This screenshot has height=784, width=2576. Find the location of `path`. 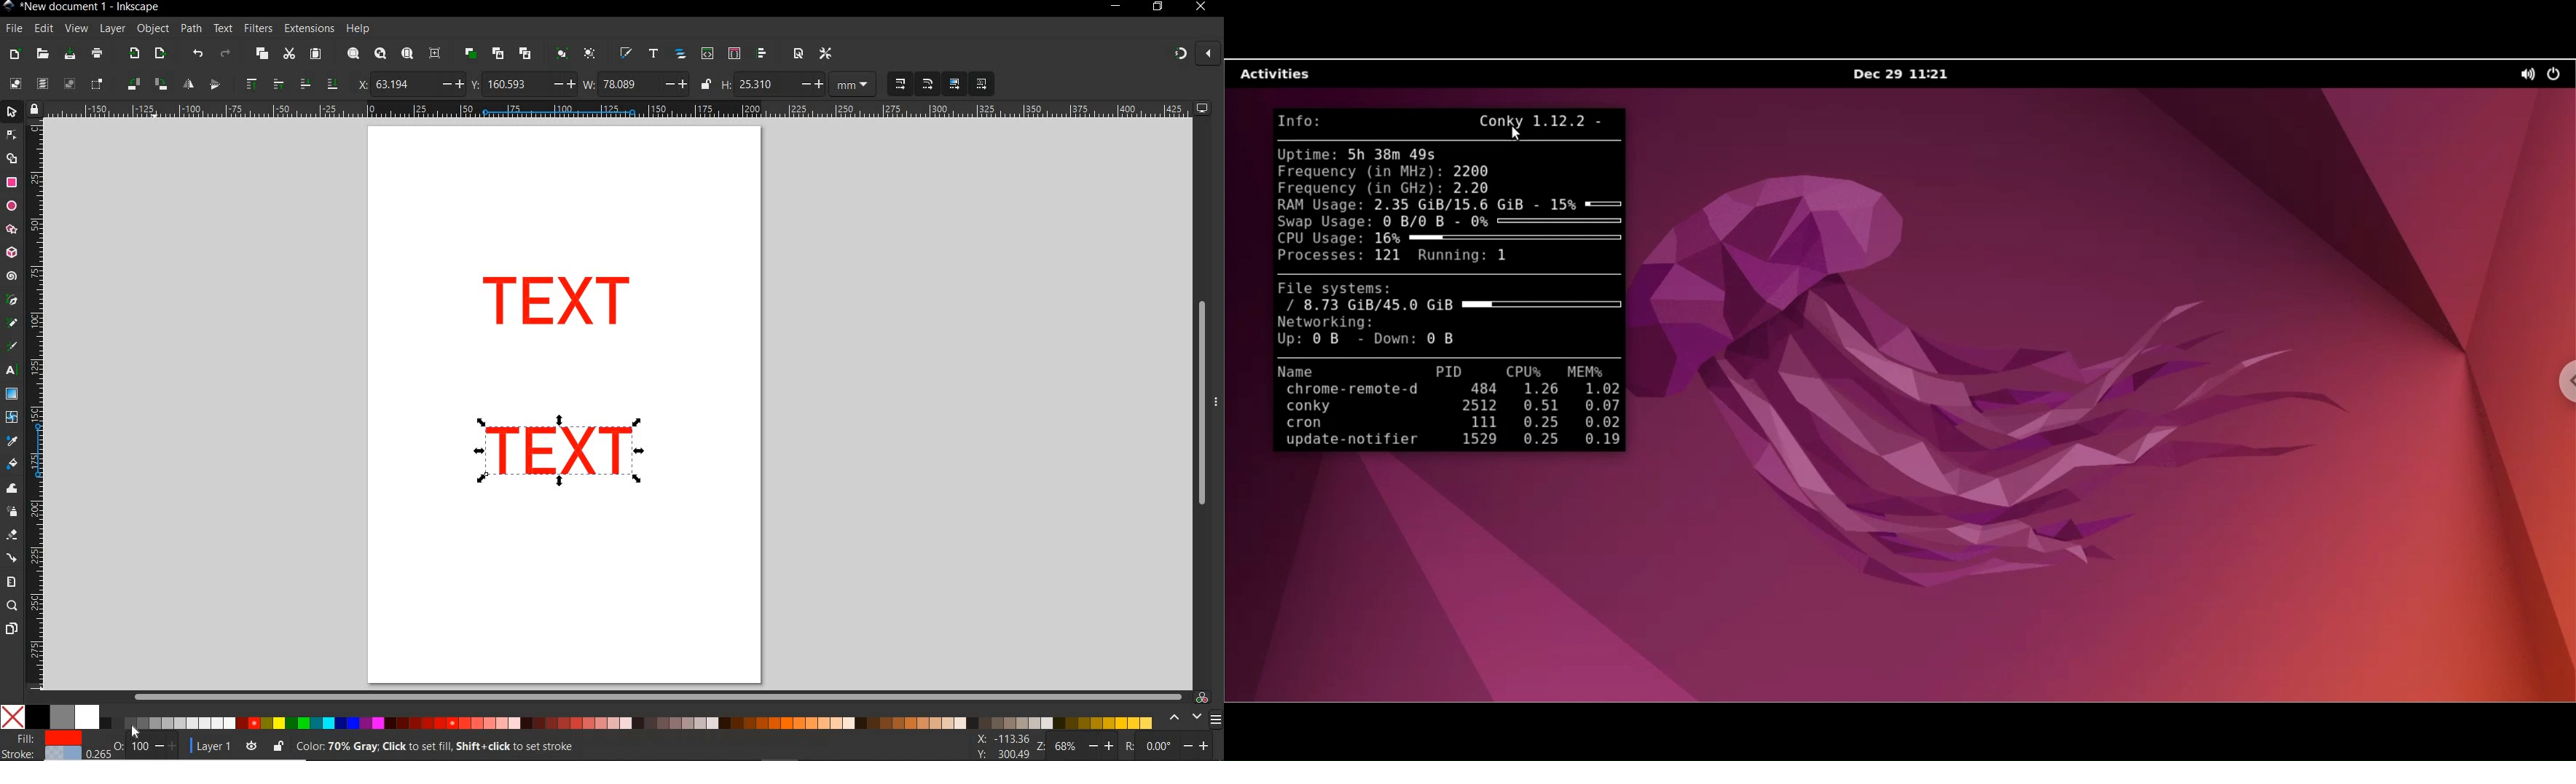

path is located at coordinates (191, 29).